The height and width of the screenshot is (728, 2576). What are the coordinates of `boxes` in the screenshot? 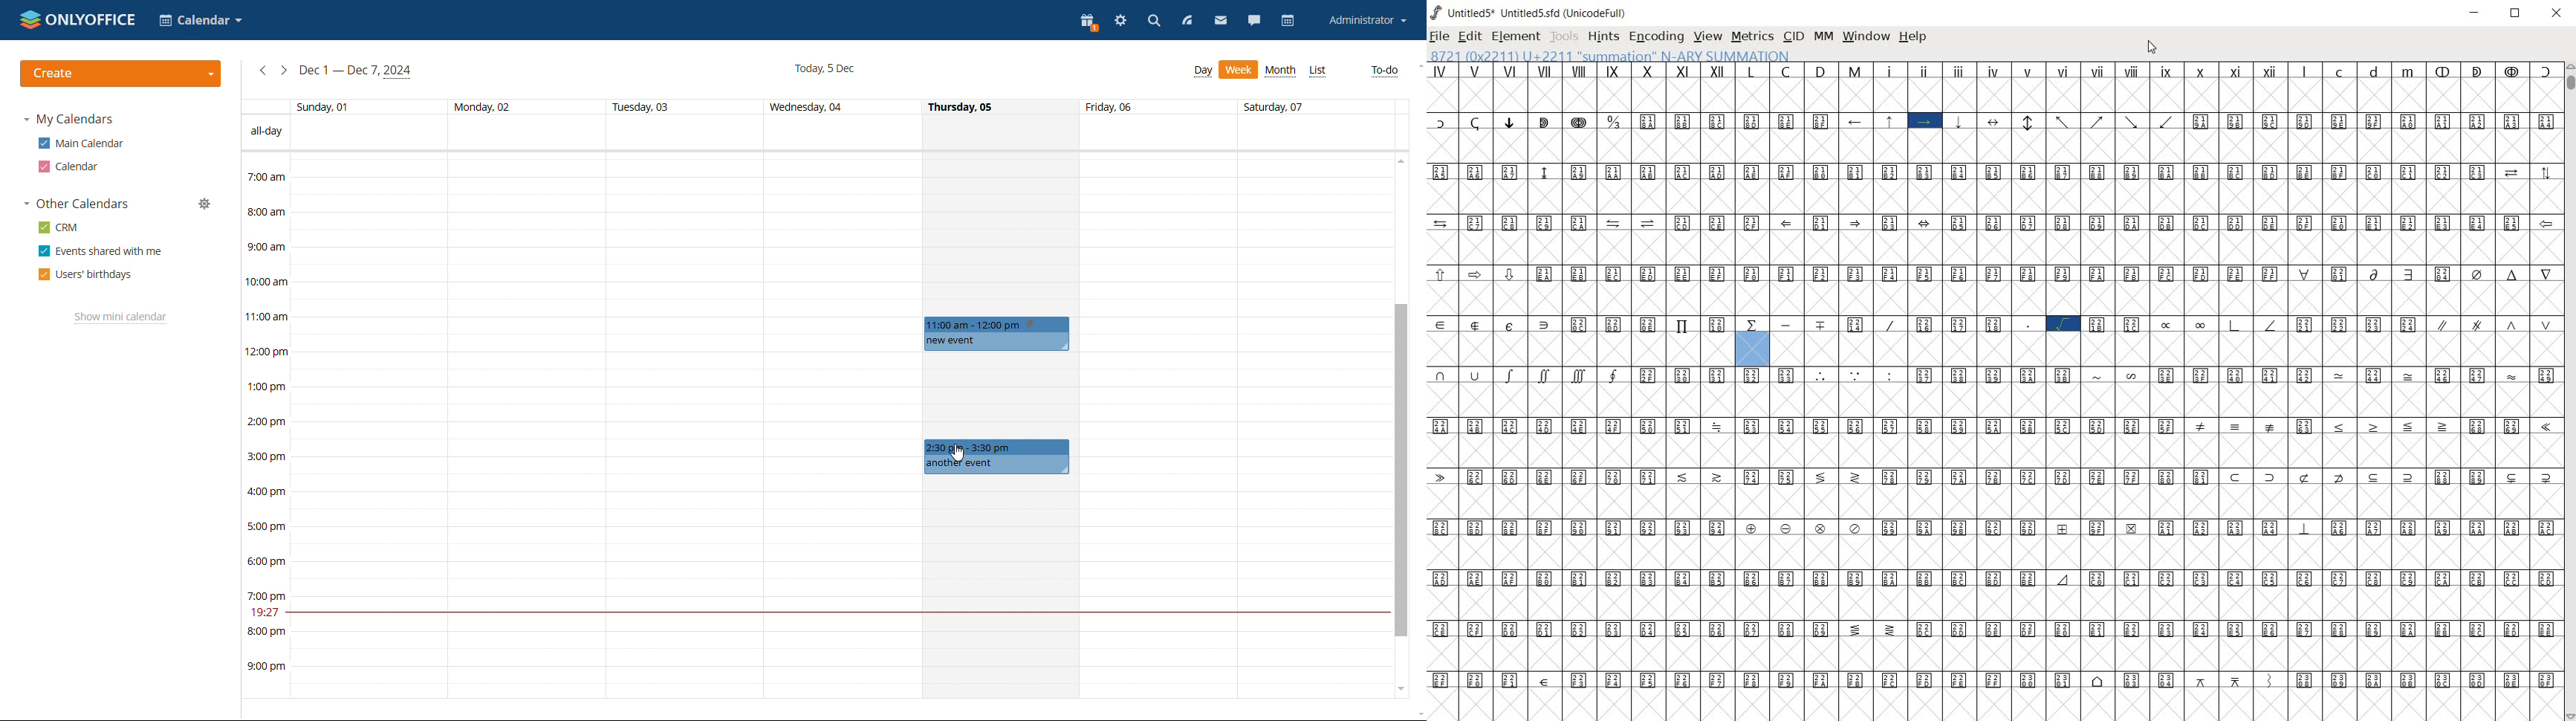 It's located at (609, 427).